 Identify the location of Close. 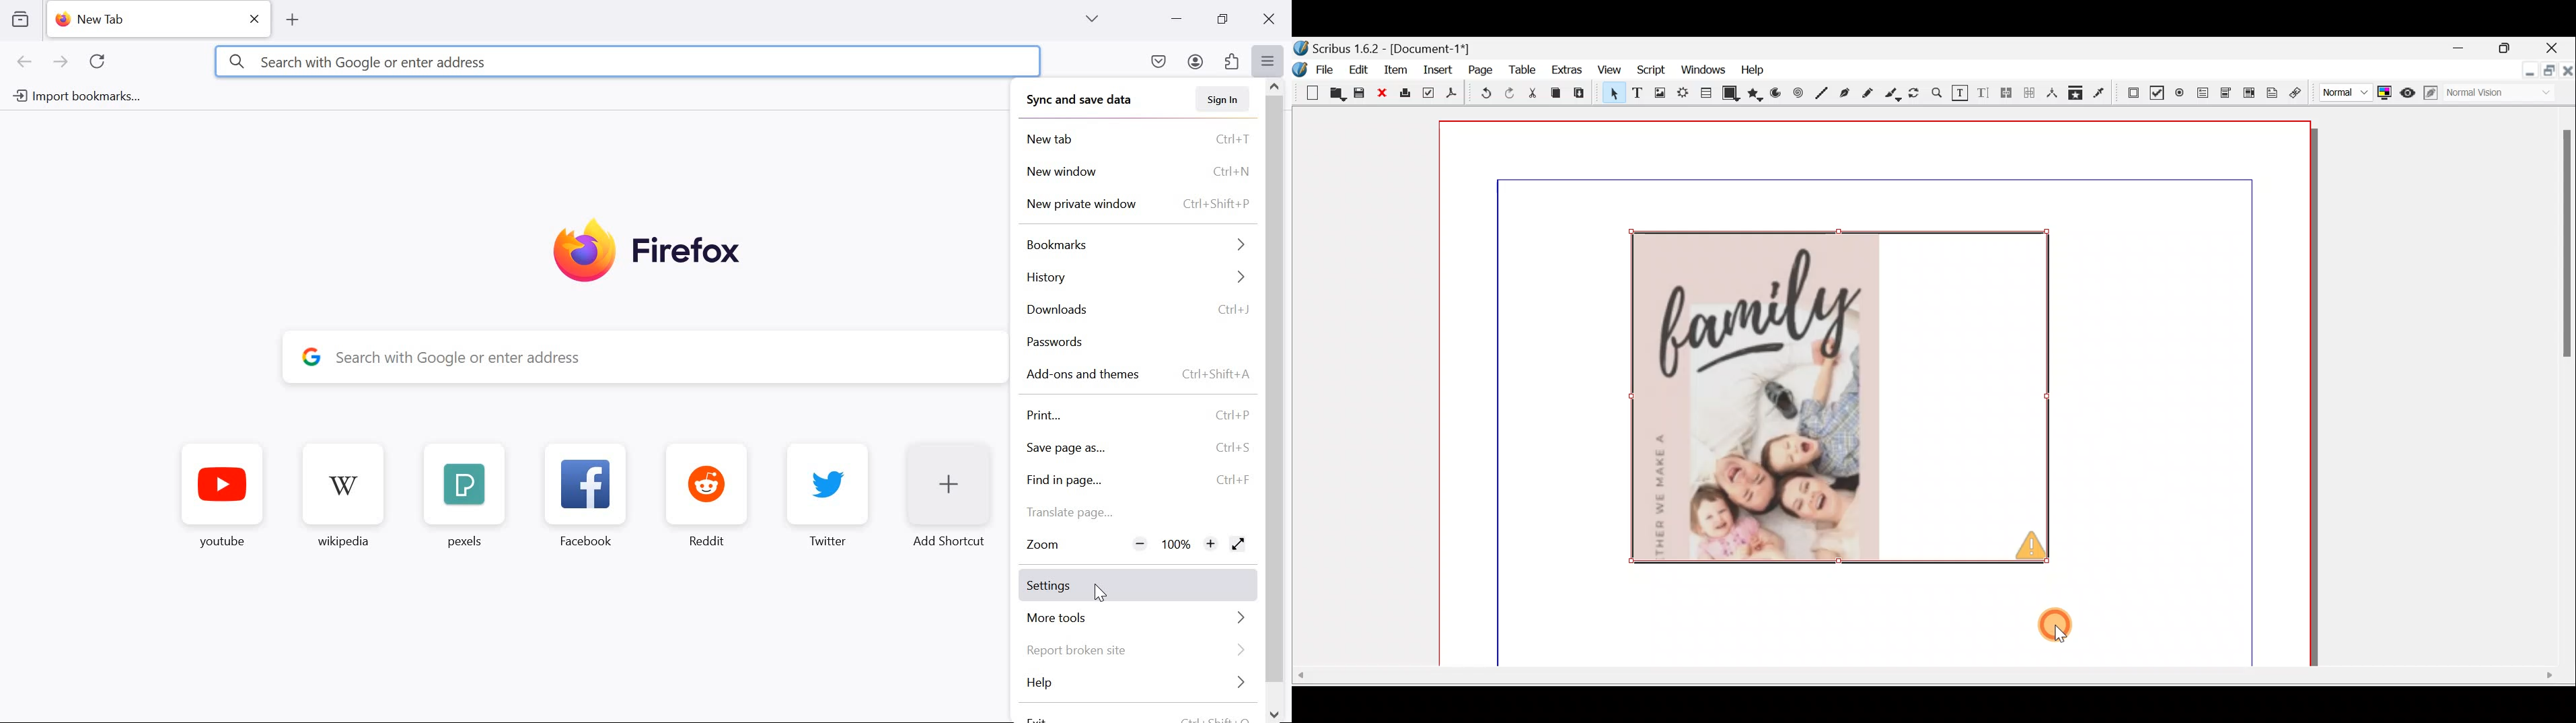
(2568, 73).